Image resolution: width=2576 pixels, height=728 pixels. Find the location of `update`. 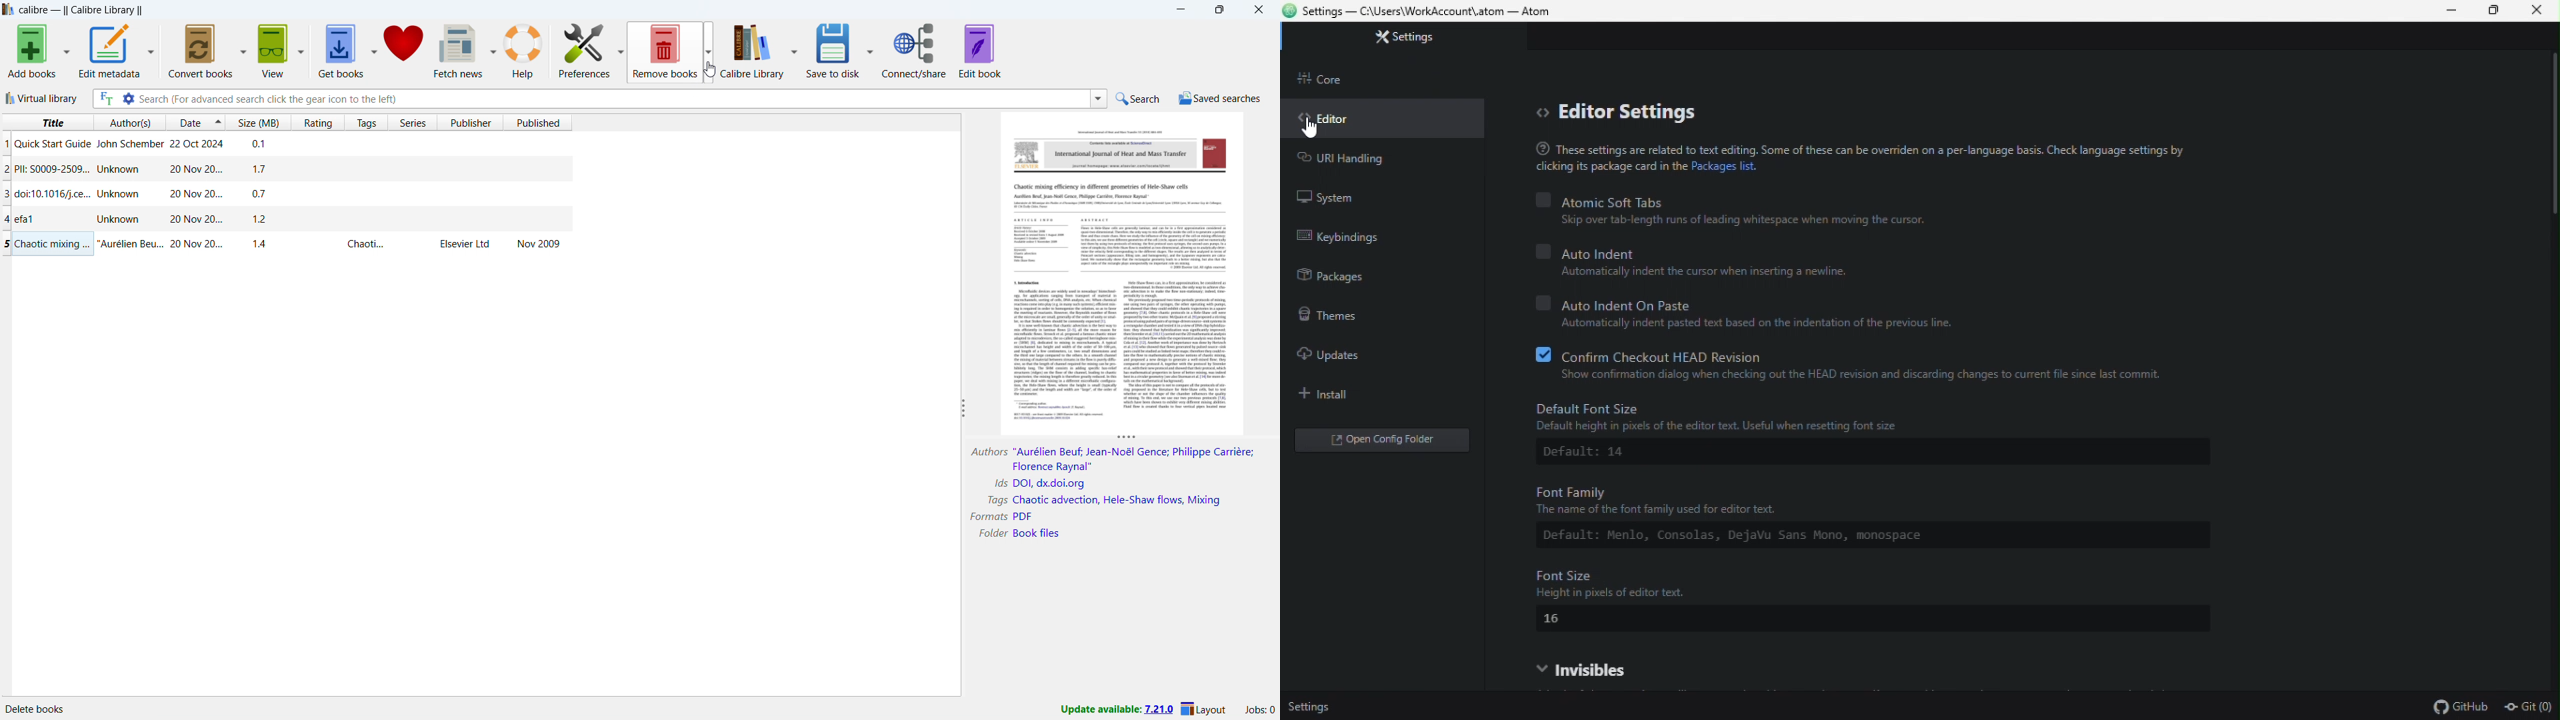

update is located at coordinates (1116, 710).